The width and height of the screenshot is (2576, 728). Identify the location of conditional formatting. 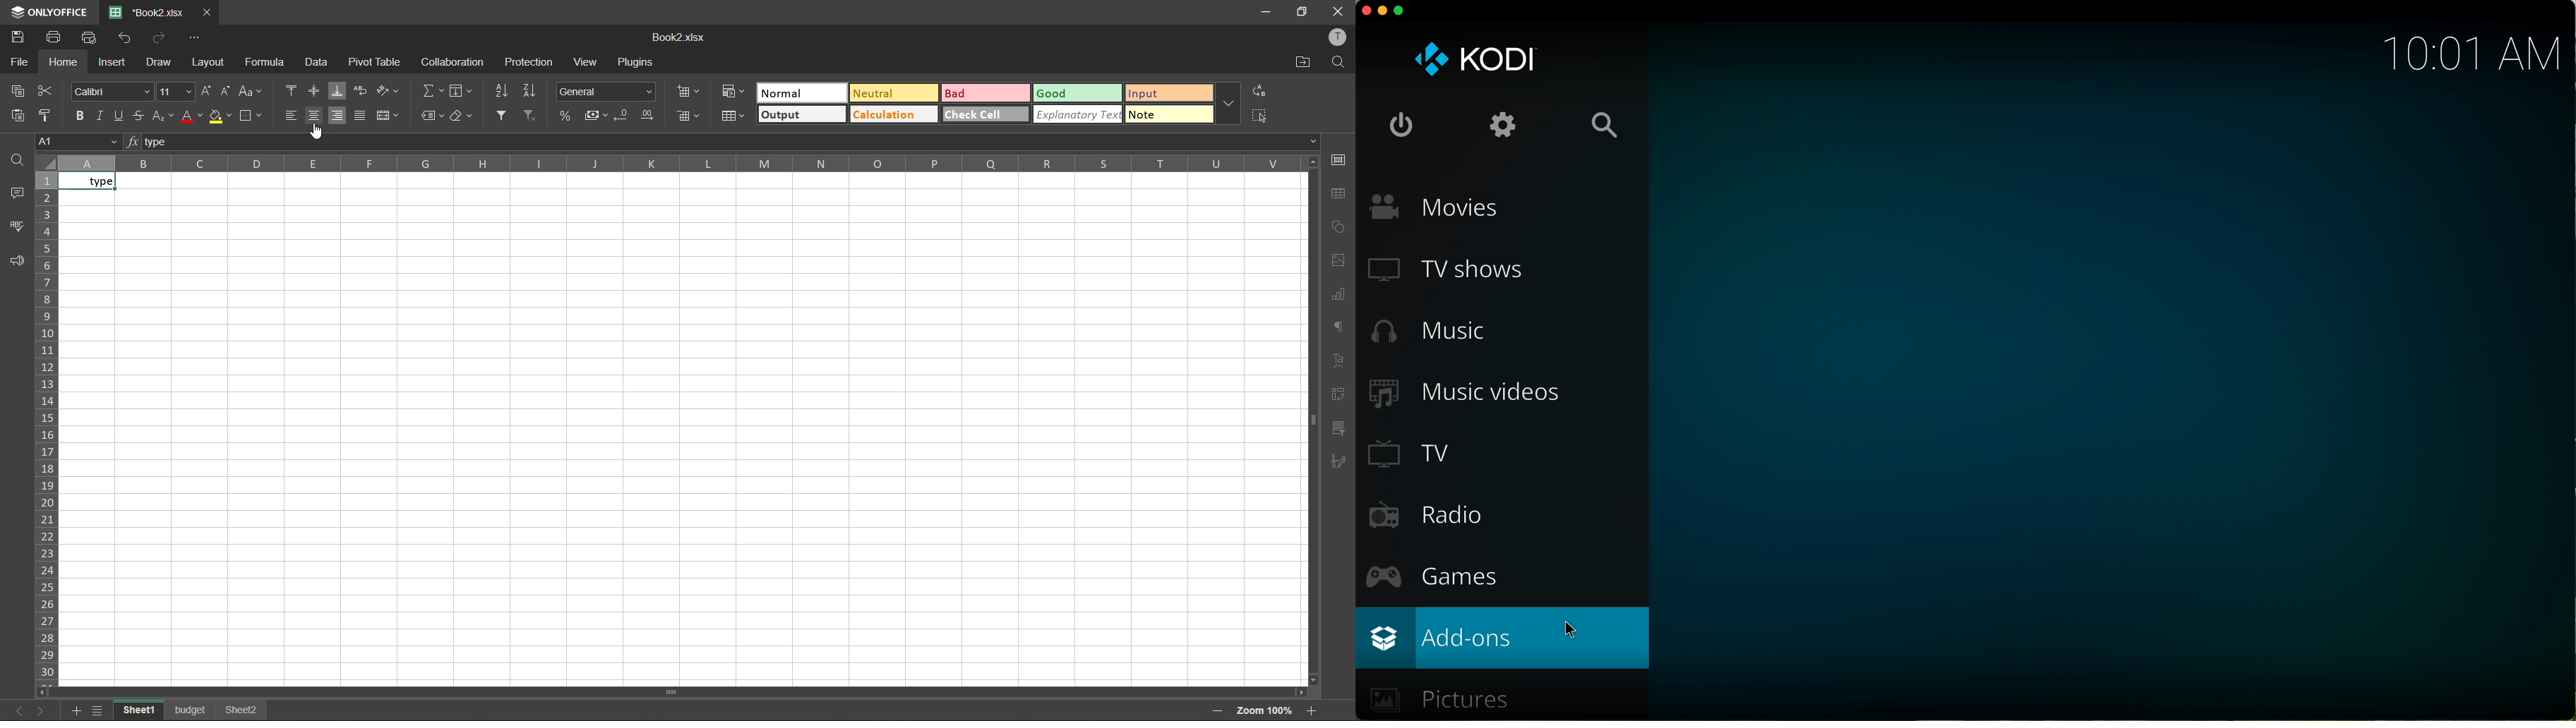
(731, 92).